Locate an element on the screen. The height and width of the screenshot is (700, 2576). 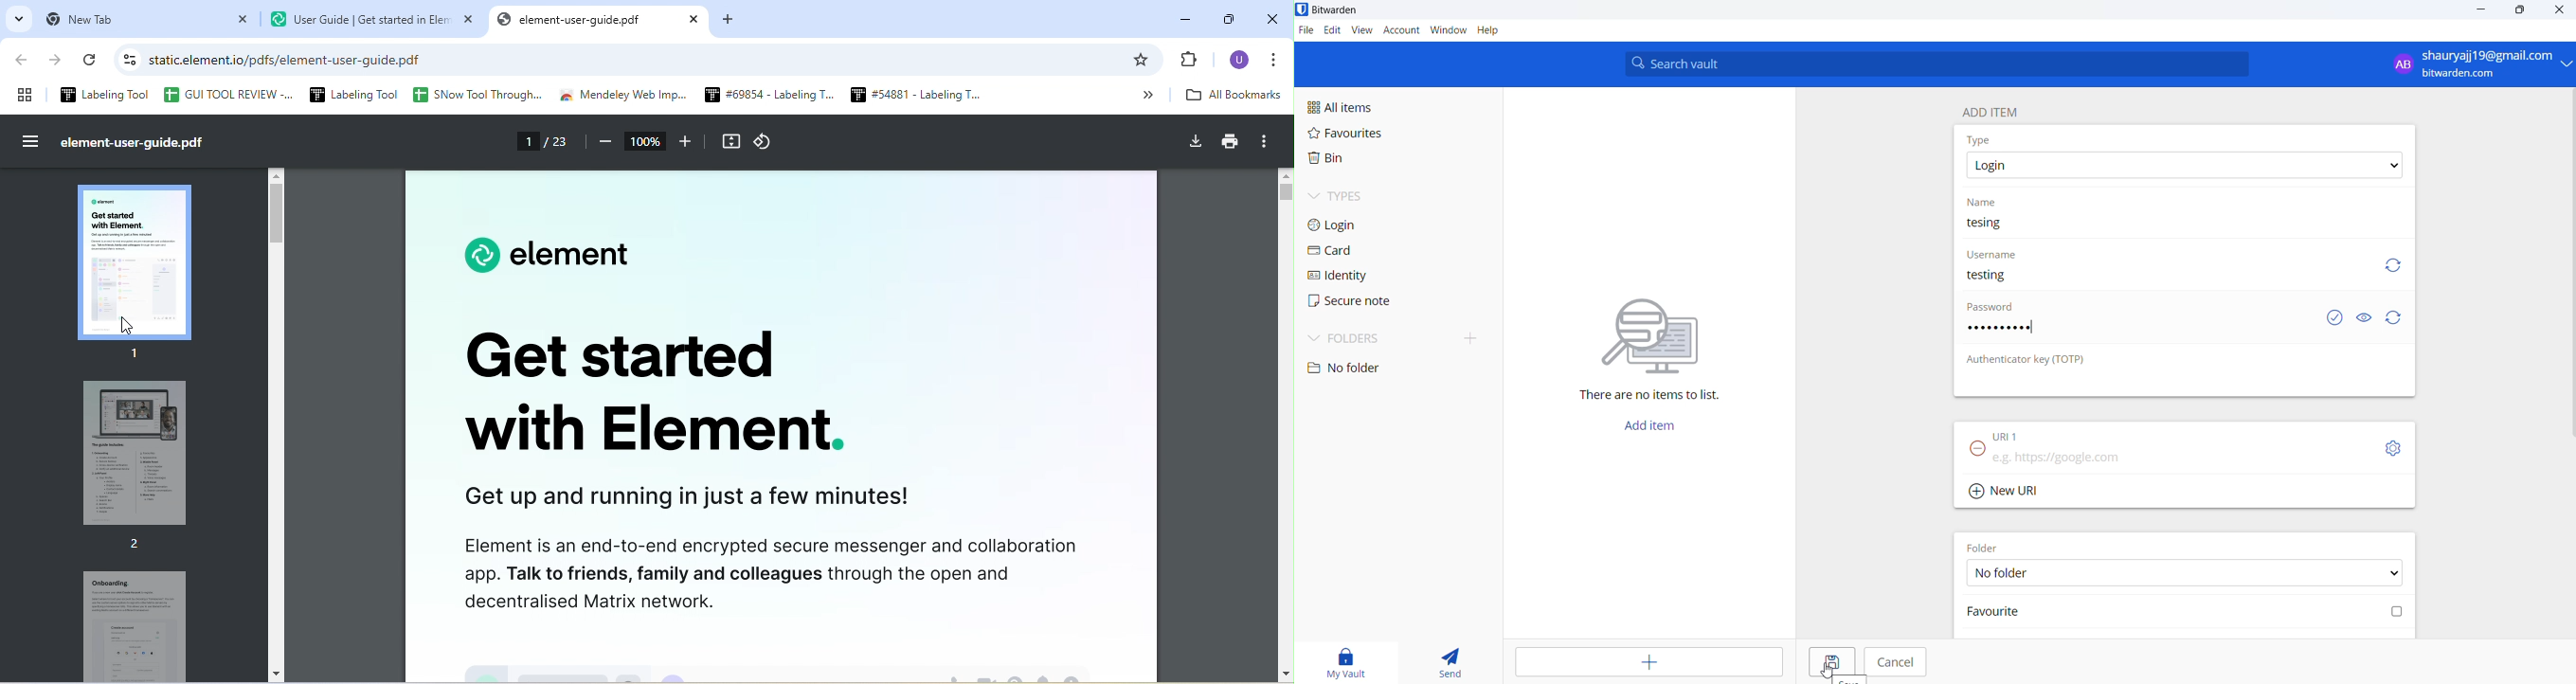
Edit is located at coordinates (1332, 31).